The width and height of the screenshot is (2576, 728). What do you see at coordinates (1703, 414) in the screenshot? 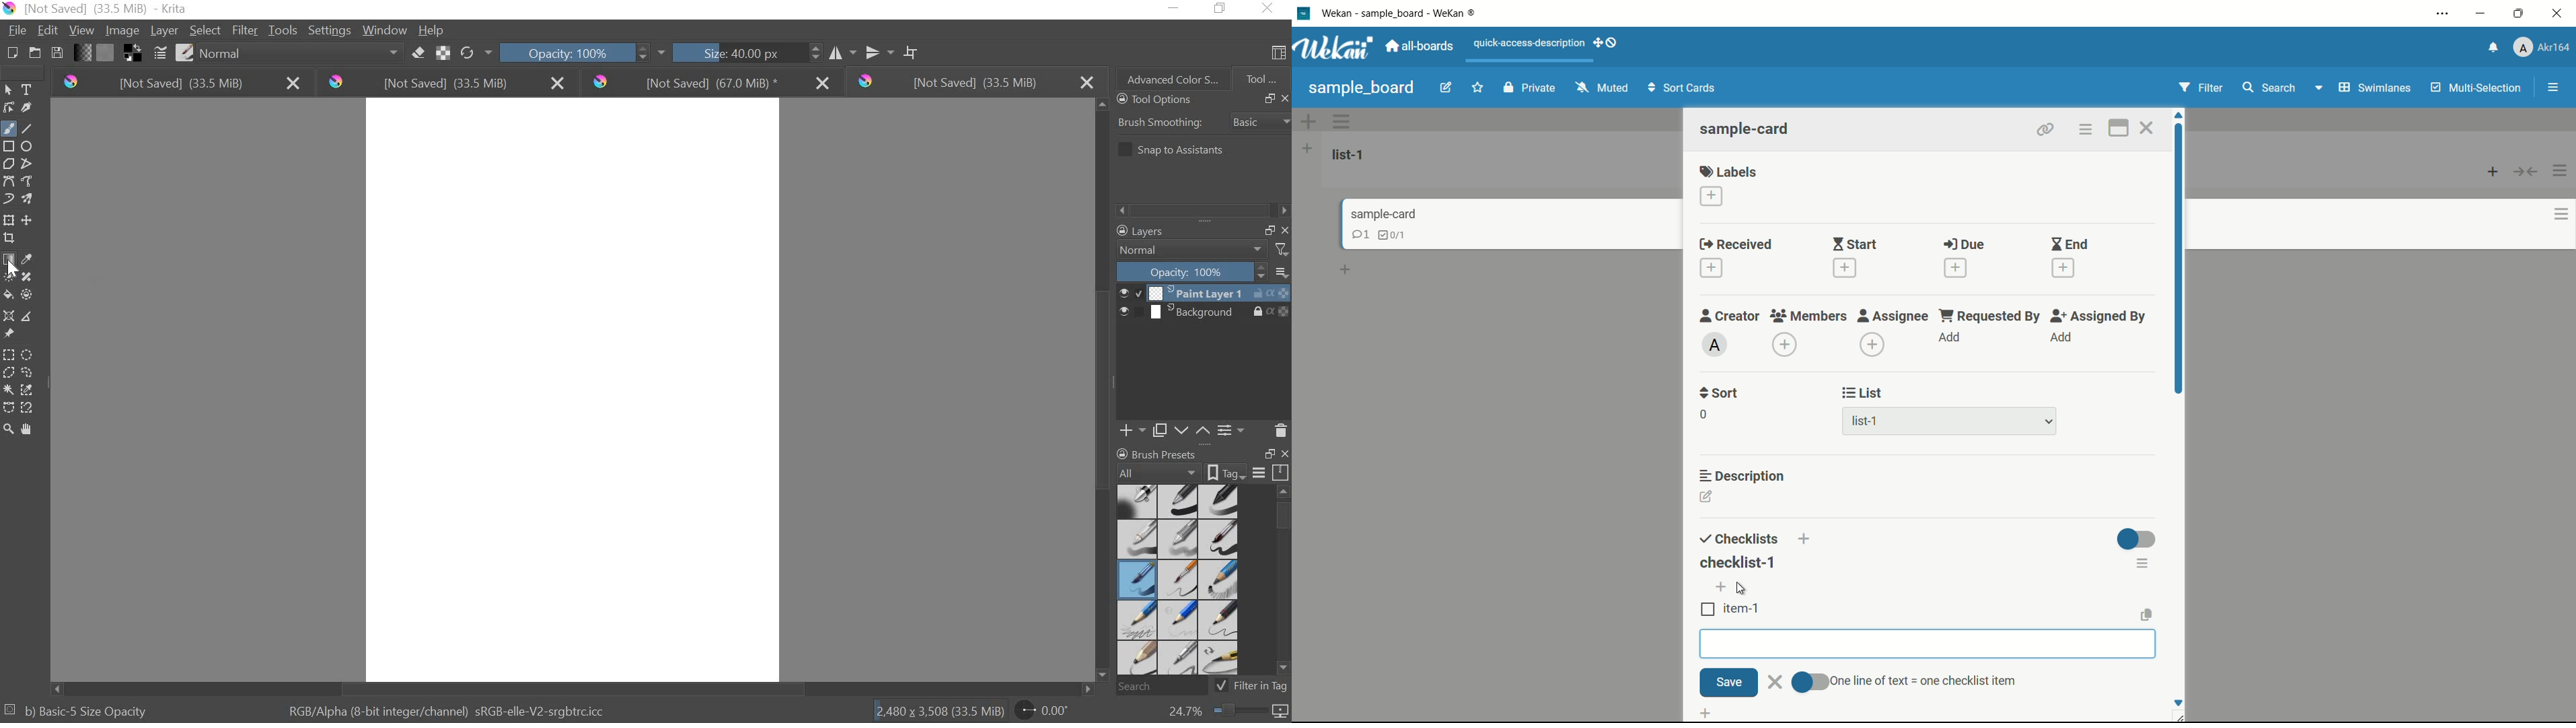
I see `0` at bounding box center [1703, 414].